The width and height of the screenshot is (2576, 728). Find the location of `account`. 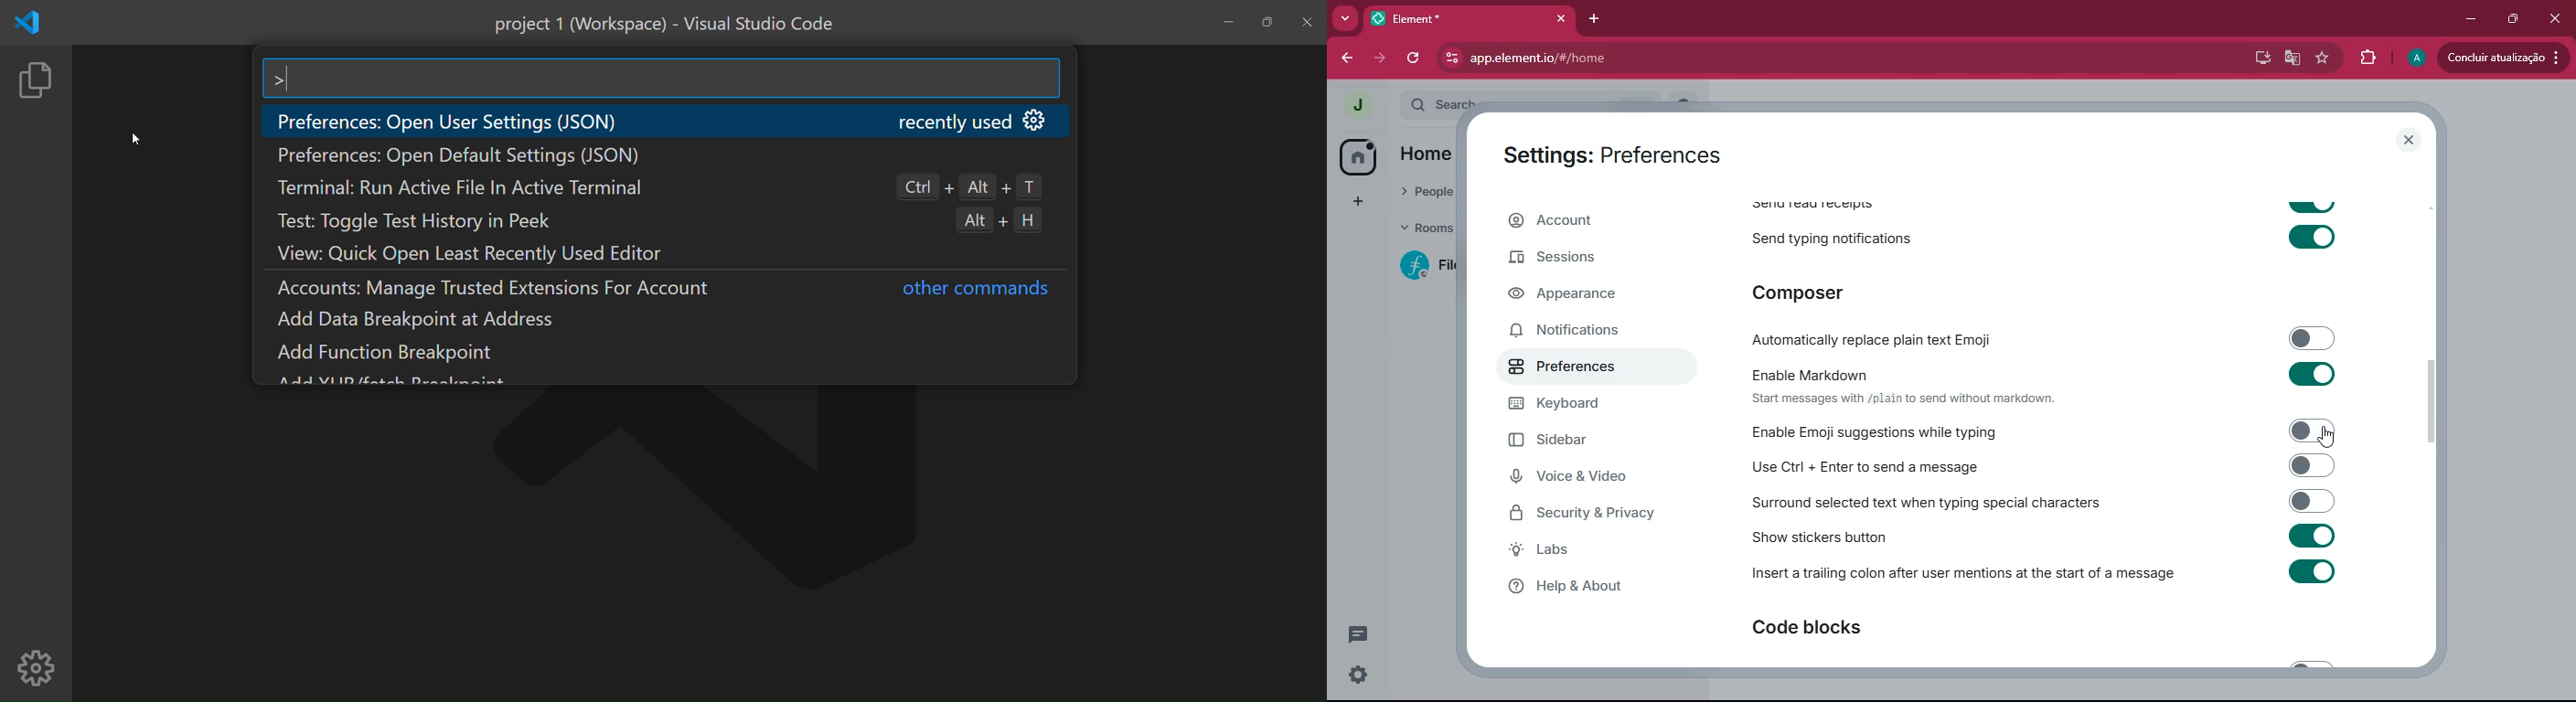

account is located at coordinates (1587, 223).